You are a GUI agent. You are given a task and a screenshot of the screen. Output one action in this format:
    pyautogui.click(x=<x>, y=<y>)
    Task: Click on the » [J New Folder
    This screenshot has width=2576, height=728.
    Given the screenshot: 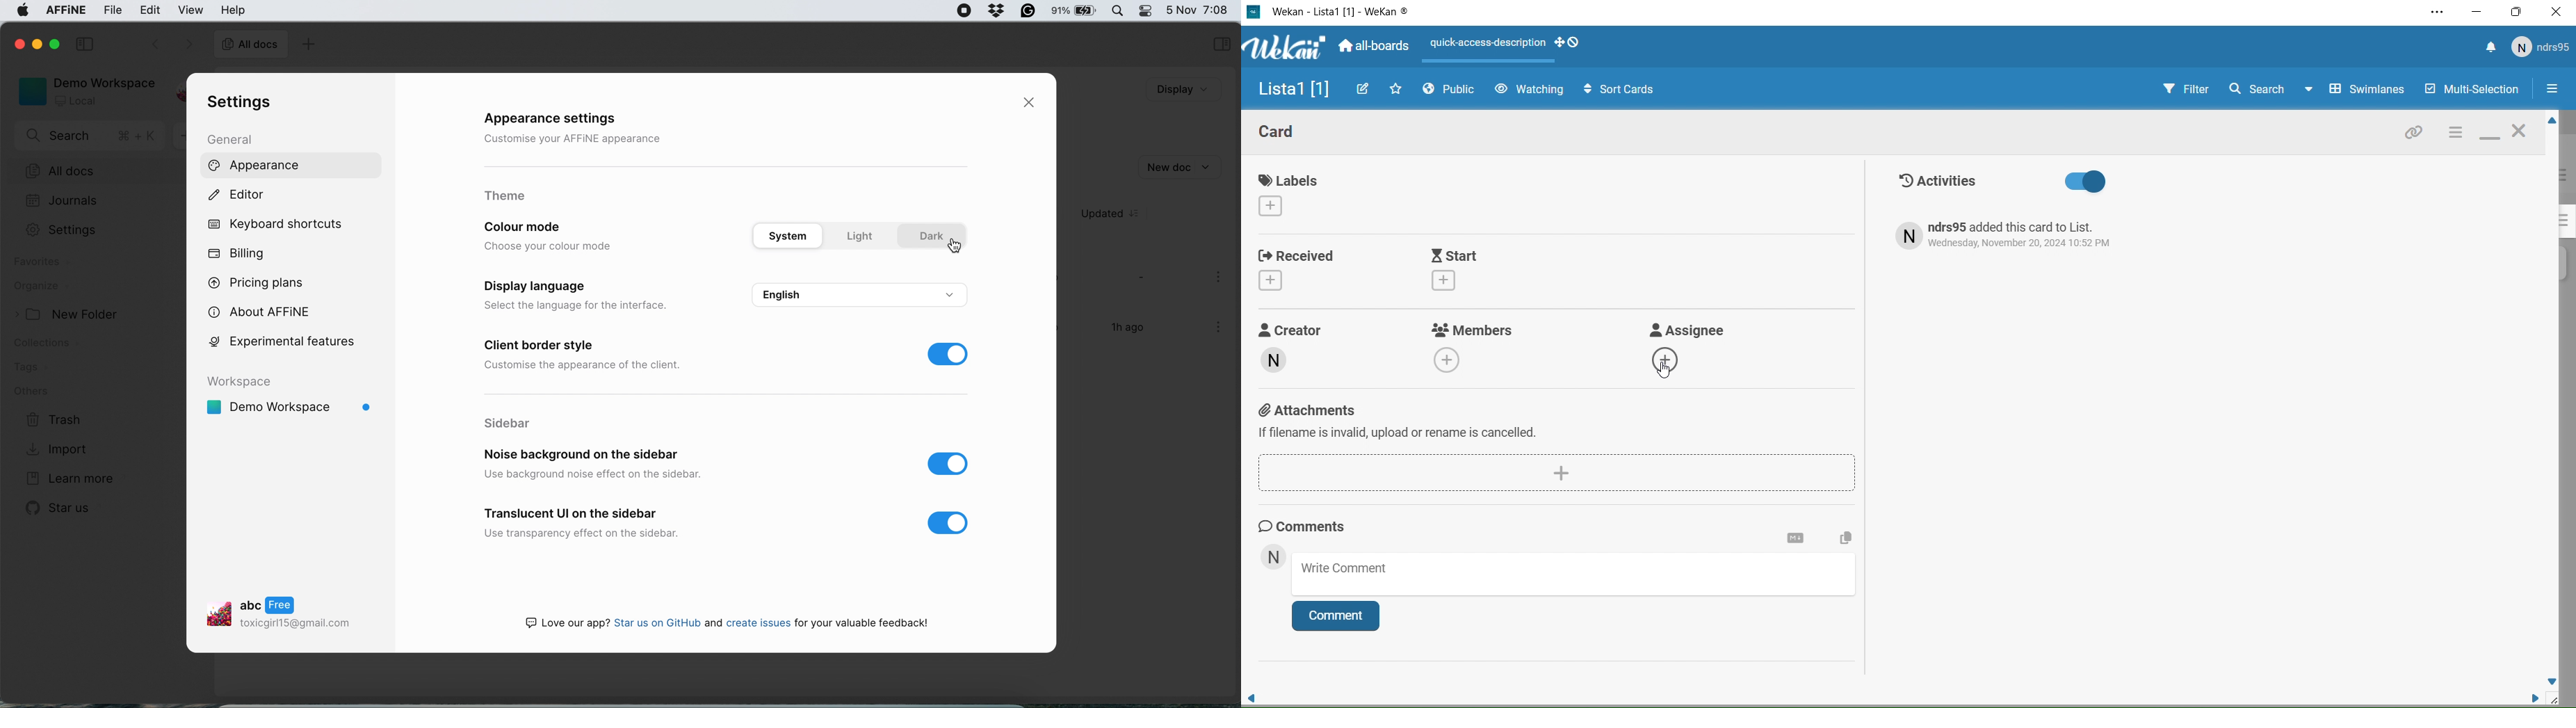 What is the action you would take?
    pyautogui.click(x=66, y=313)
    